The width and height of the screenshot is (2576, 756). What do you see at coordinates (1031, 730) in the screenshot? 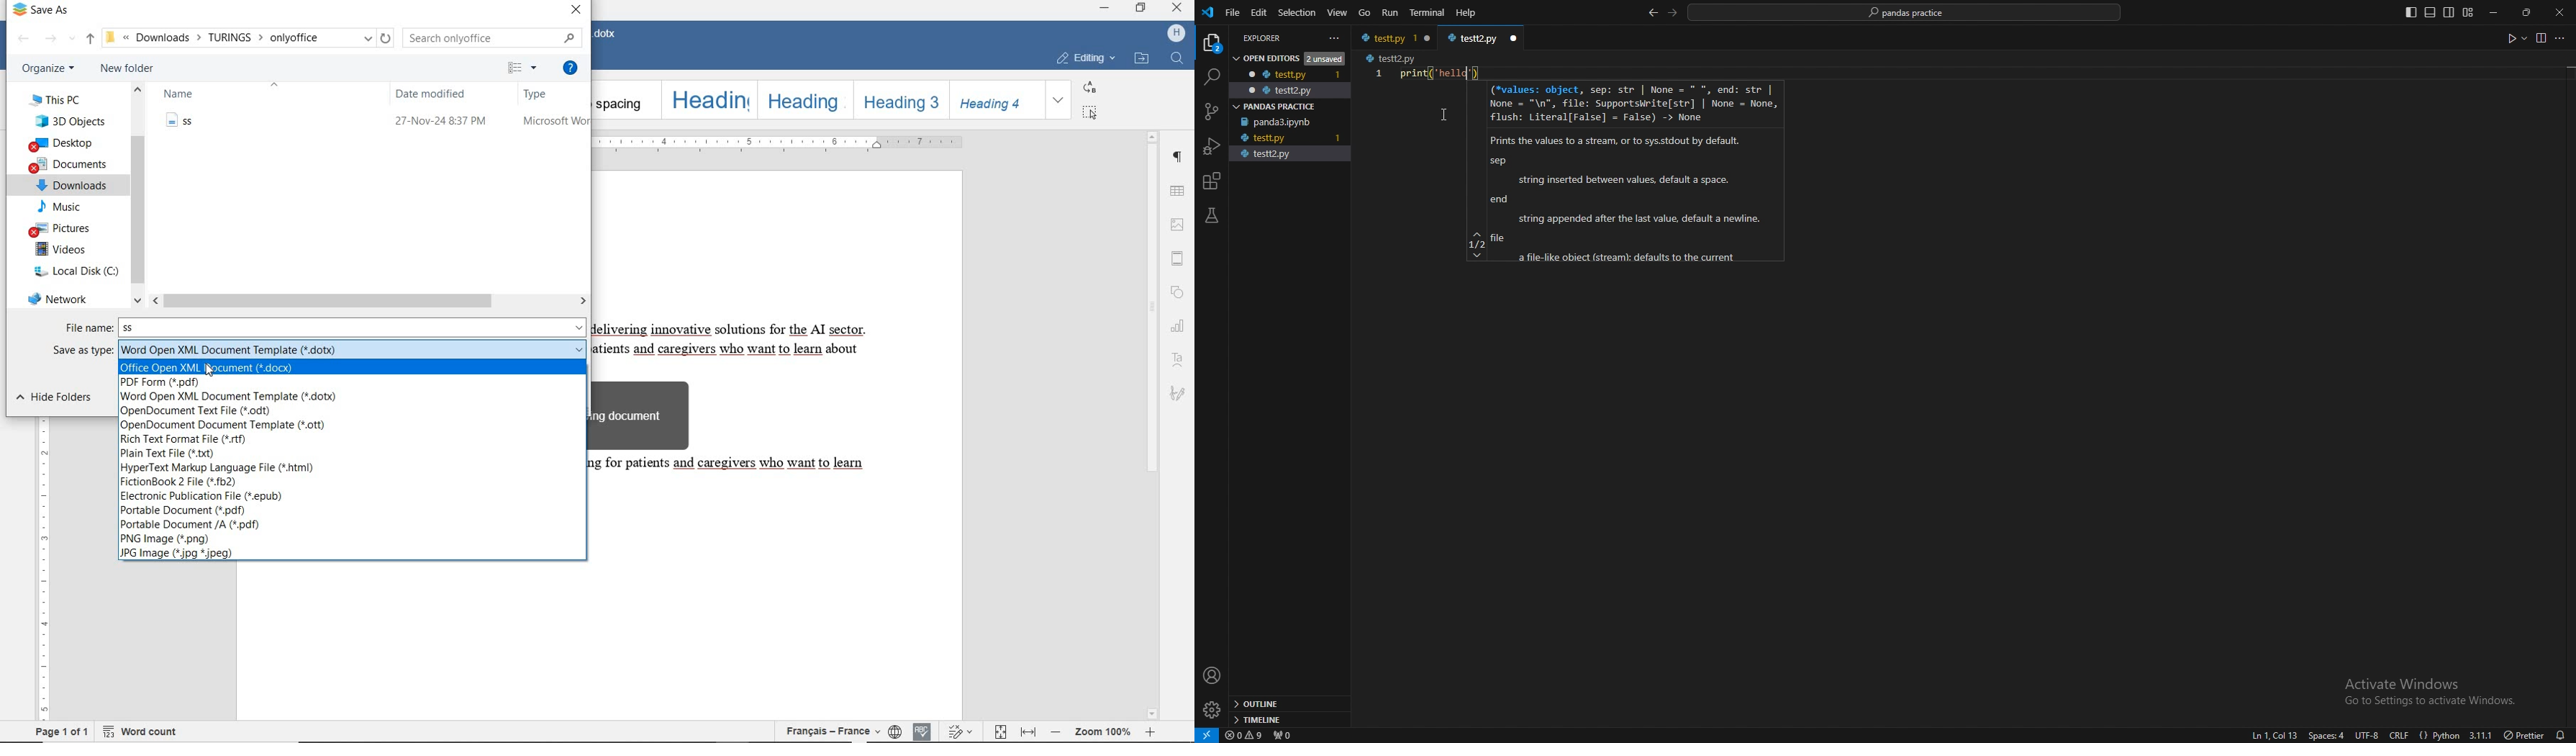
I see `fit to width` at bounding box center [1031, 730].